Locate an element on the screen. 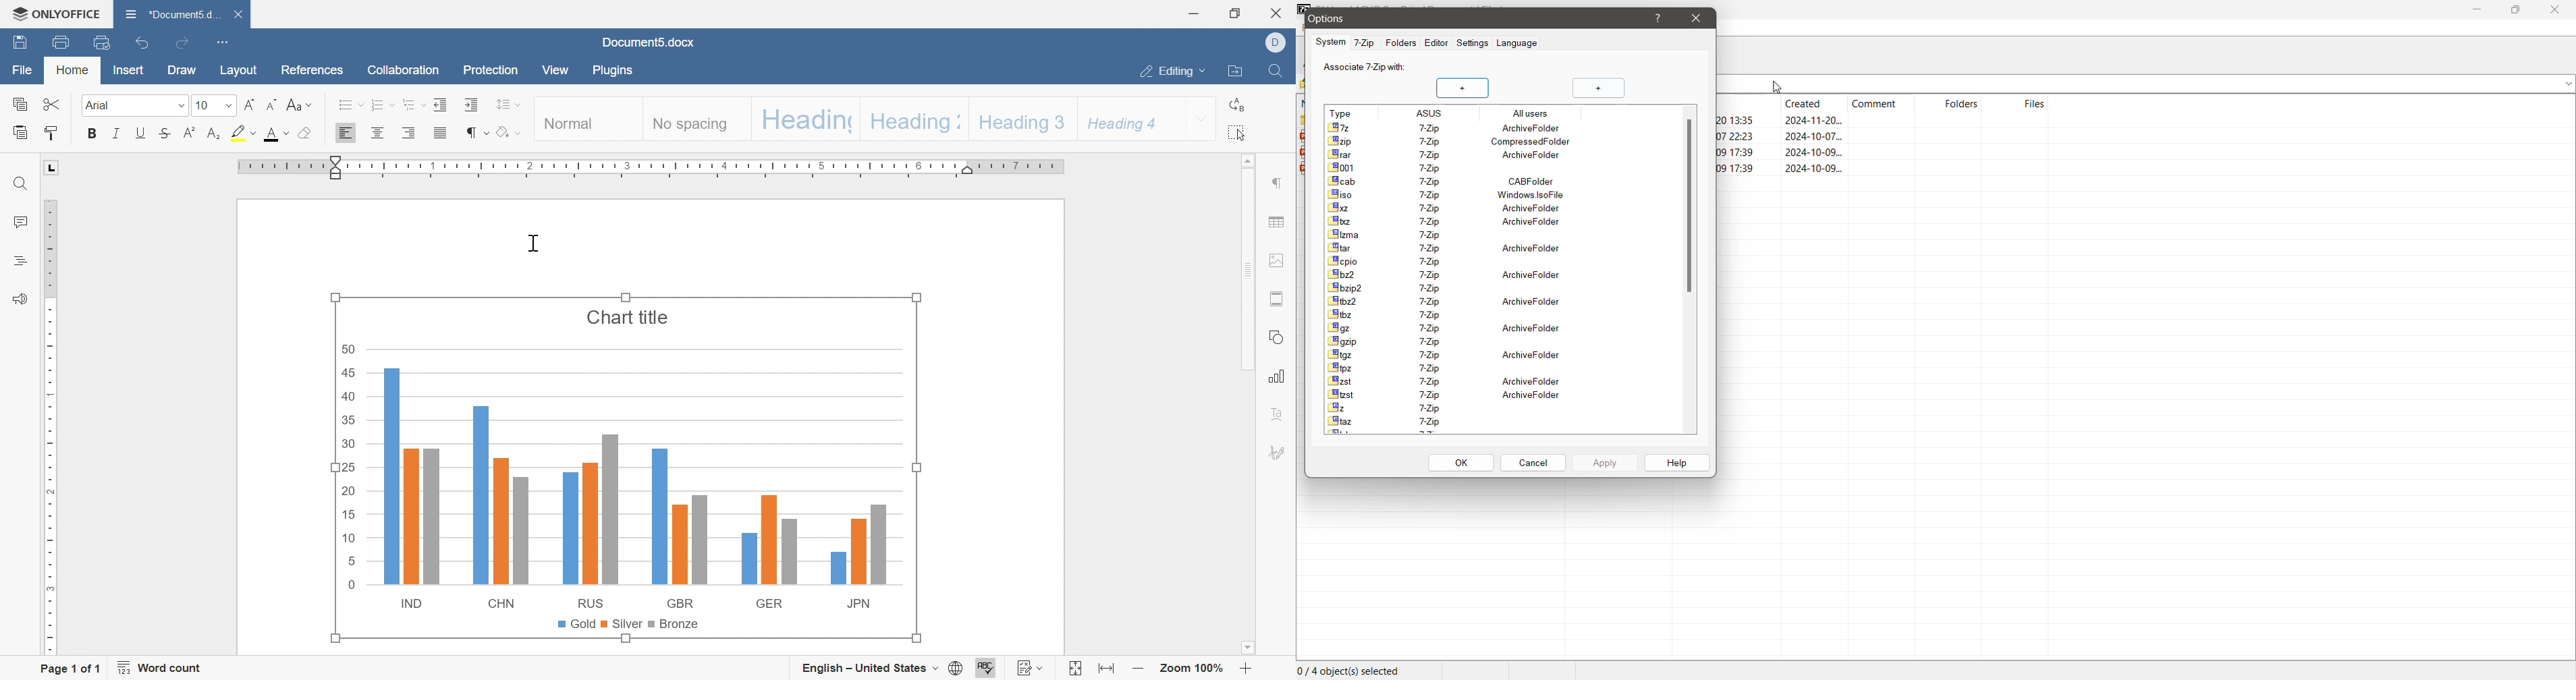 The width and height of the screenshot is (2576, 700). signature settings is located at coordinates (1282, 452).